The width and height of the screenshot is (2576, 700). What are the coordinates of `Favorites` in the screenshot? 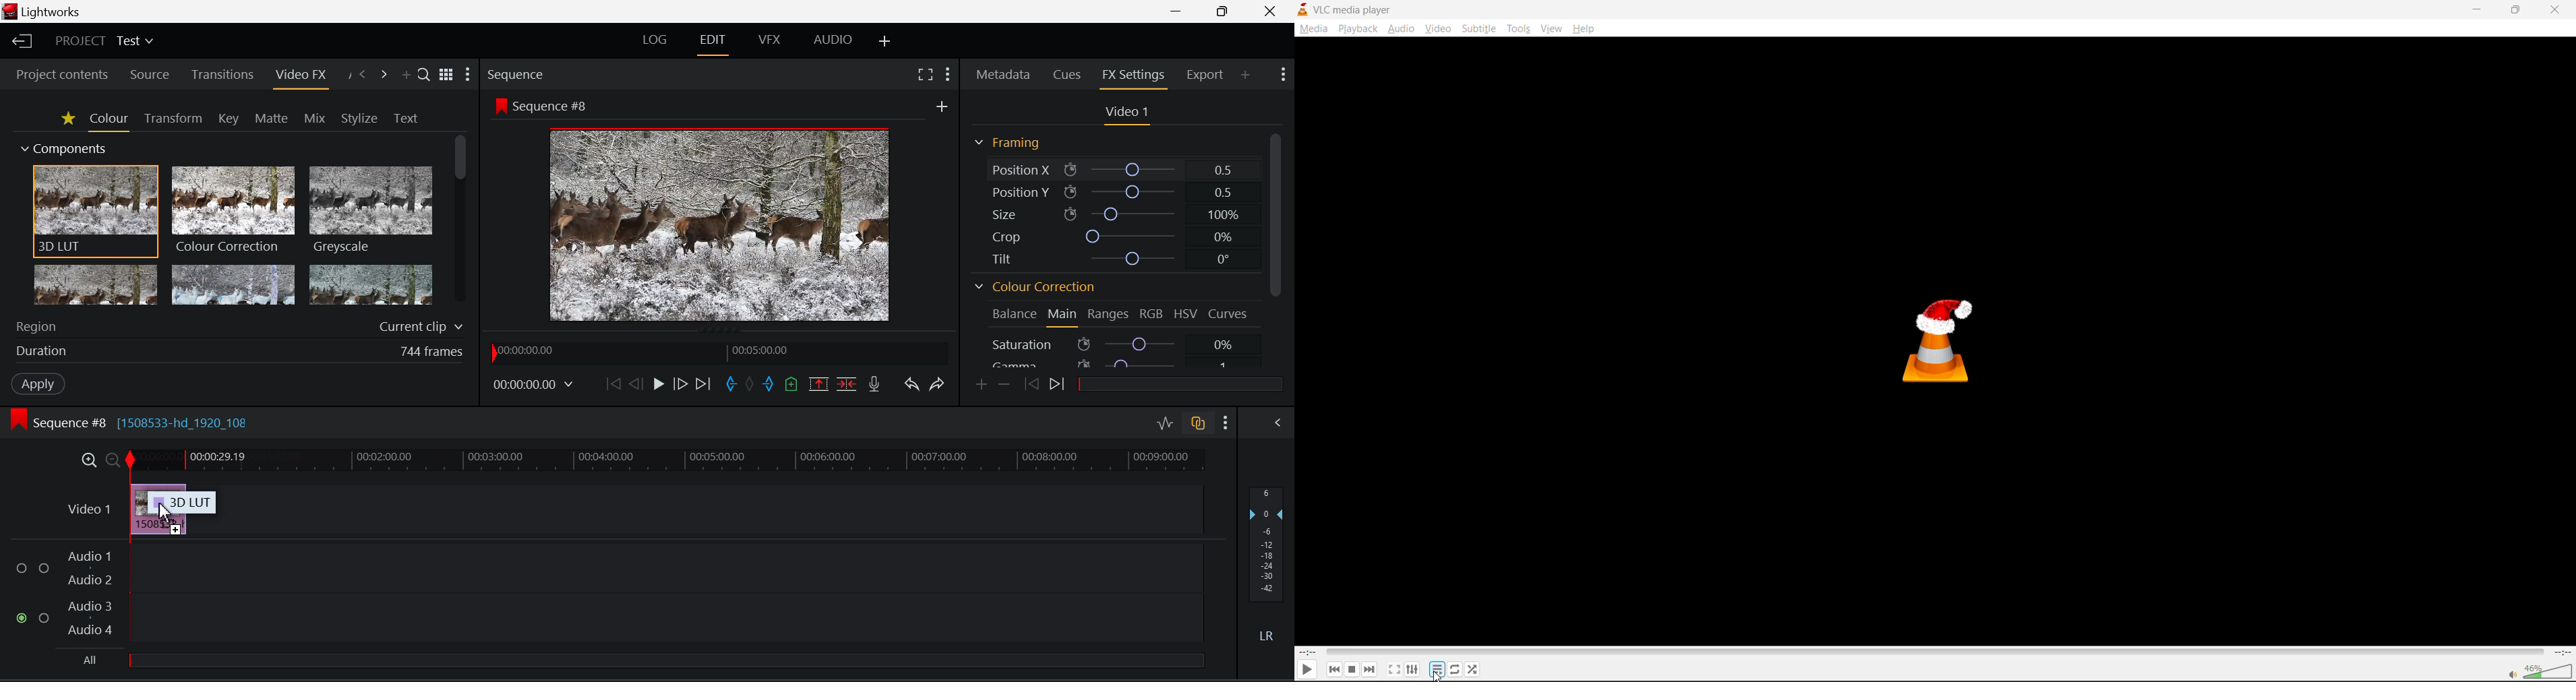 It's located at (68, 120).